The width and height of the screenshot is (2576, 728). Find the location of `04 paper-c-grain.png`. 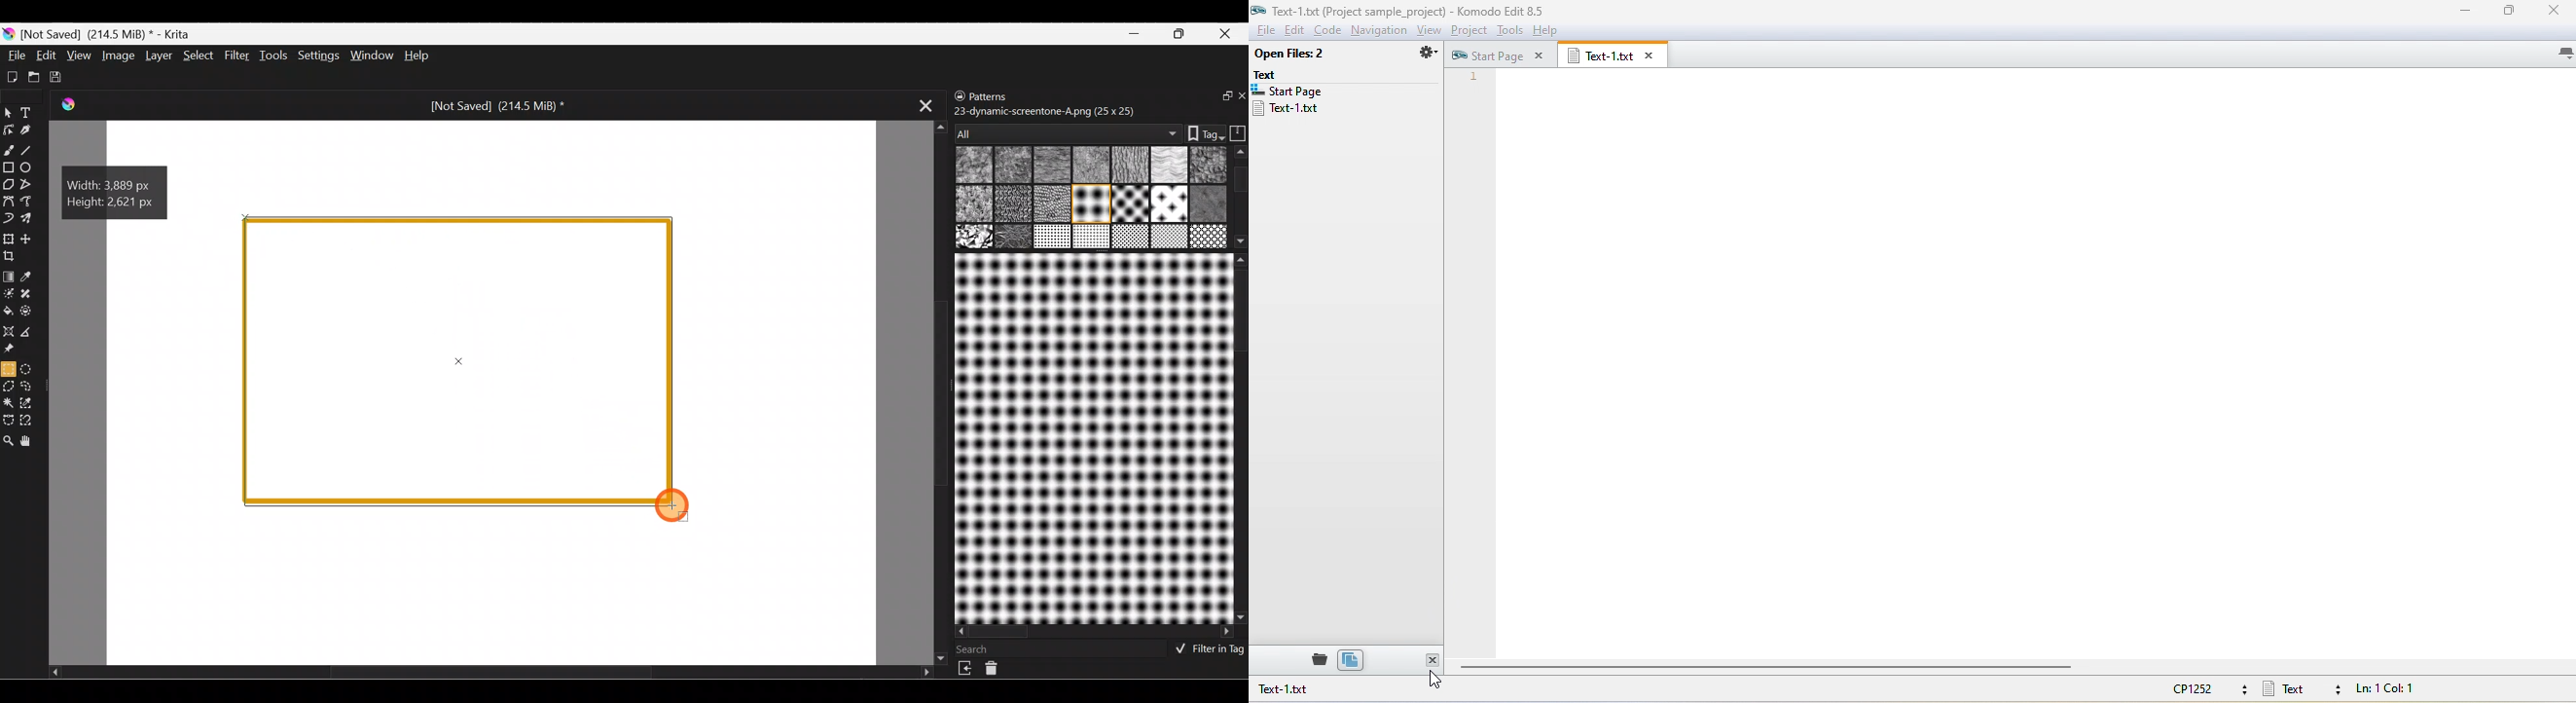

04 paper-c-grain.png is located at coordinates (1129, 166).